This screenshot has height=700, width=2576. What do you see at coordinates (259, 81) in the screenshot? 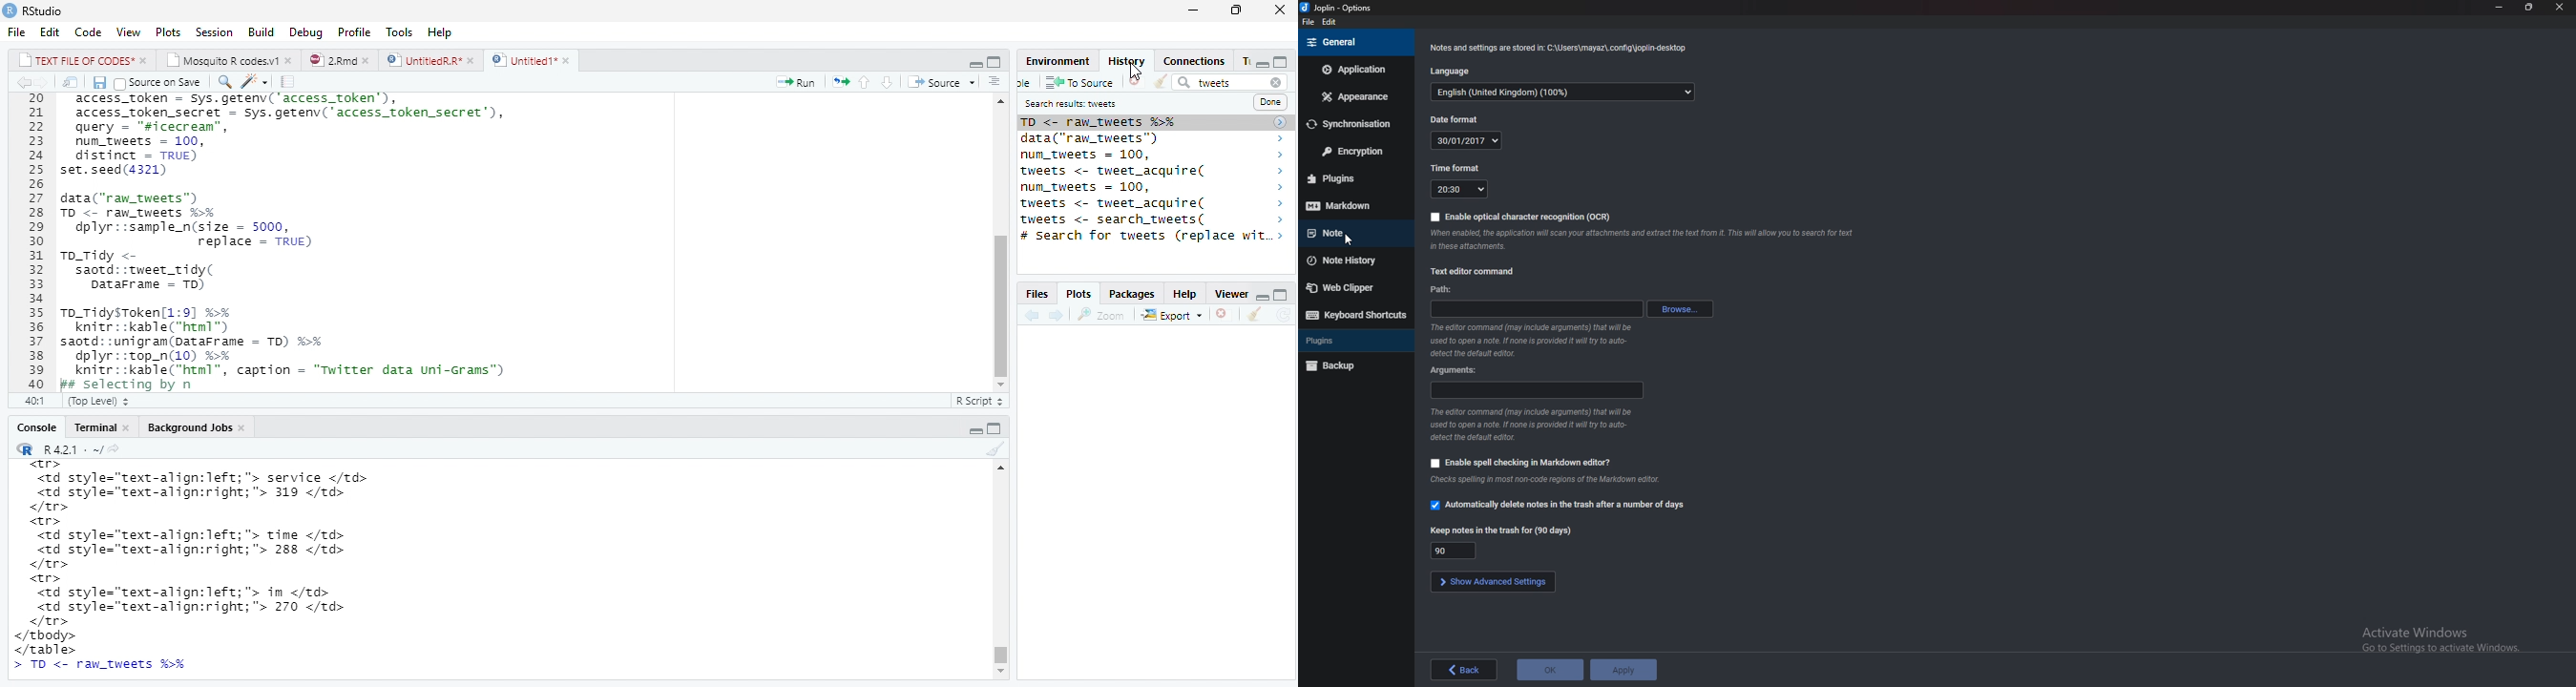
I see `code tools` at bounding box center [259, 81].